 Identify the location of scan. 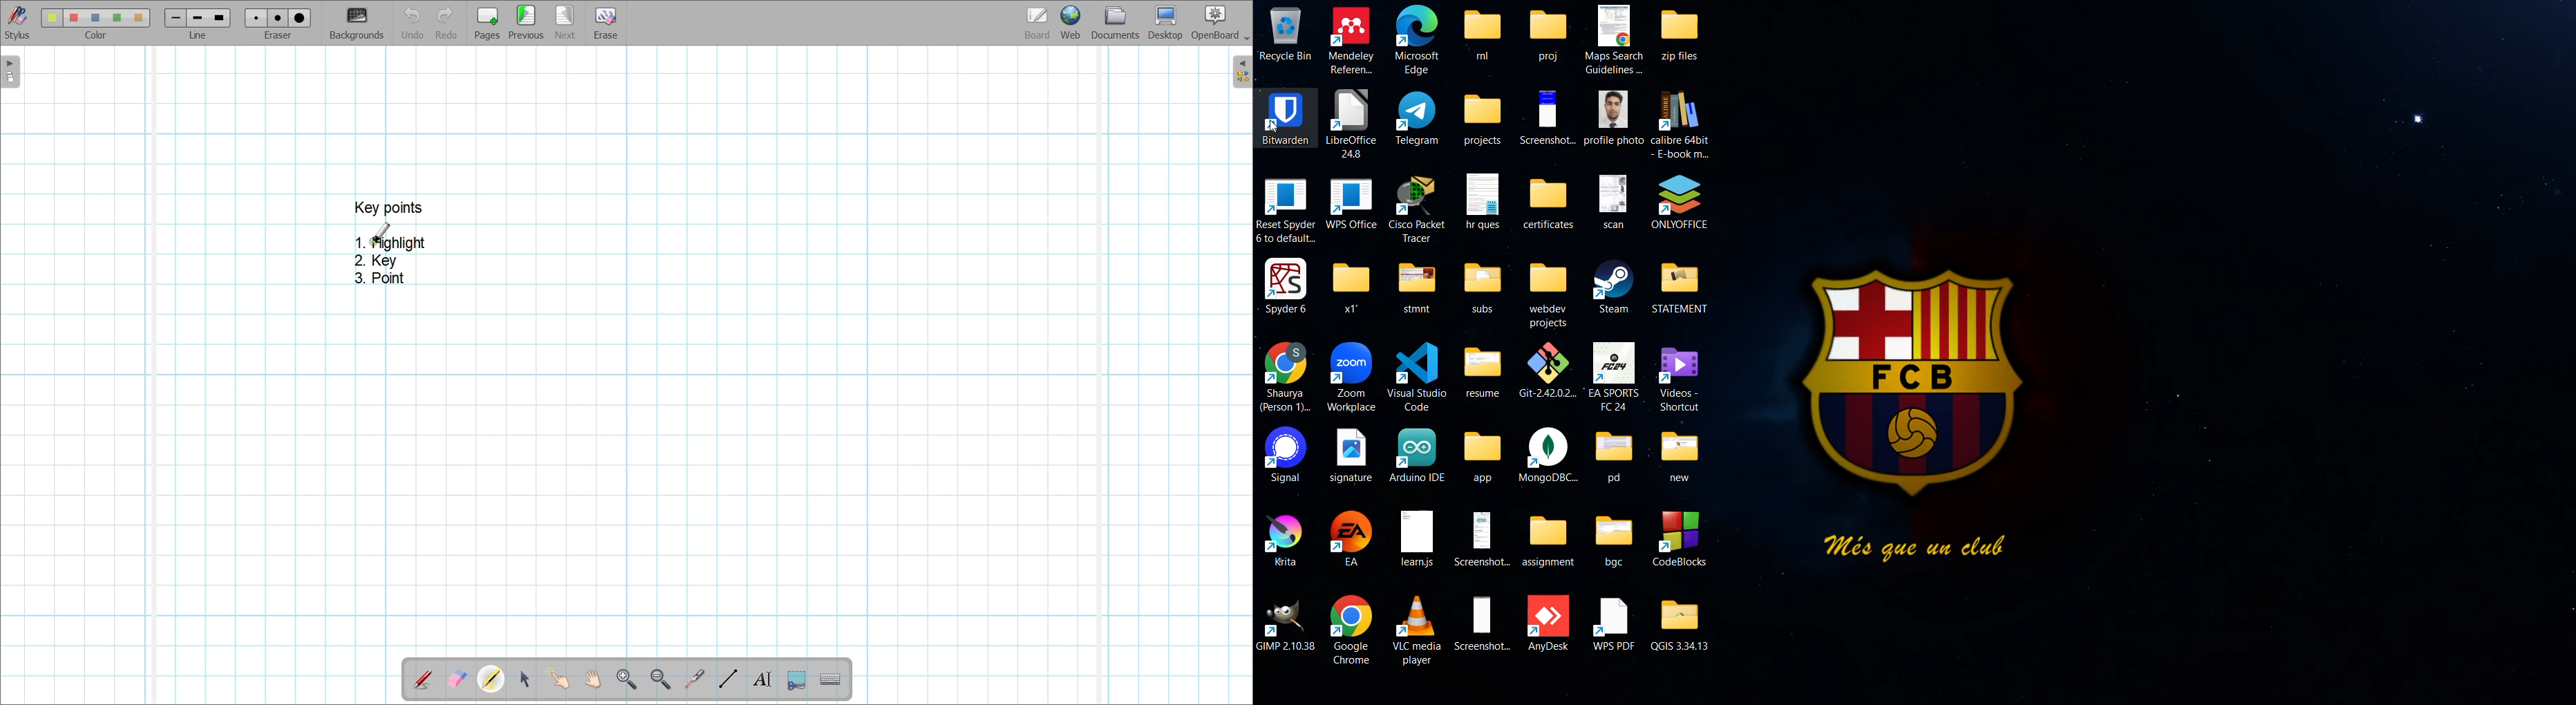
(1611, 200).